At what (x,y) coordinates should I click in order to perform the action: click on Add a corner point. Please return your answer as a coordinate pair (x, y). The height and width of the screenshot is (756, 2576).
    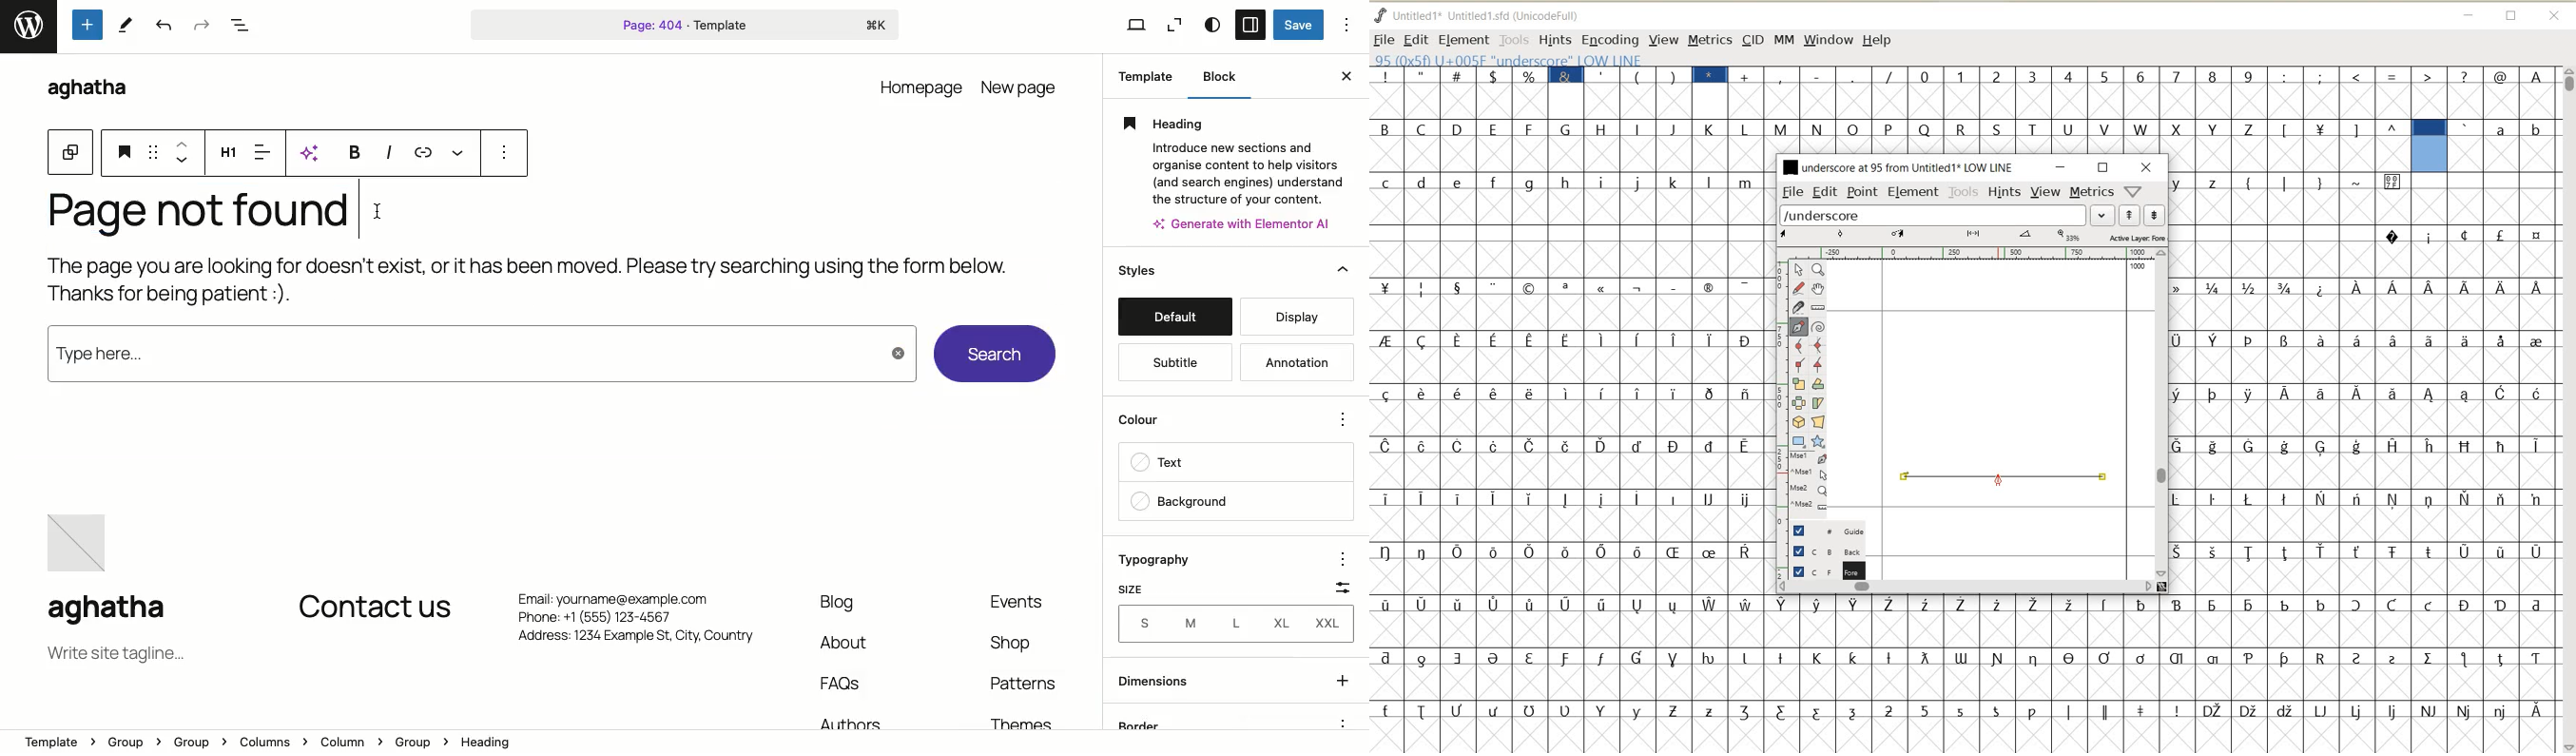
    Looking at the image, I should click on (1819, 365).